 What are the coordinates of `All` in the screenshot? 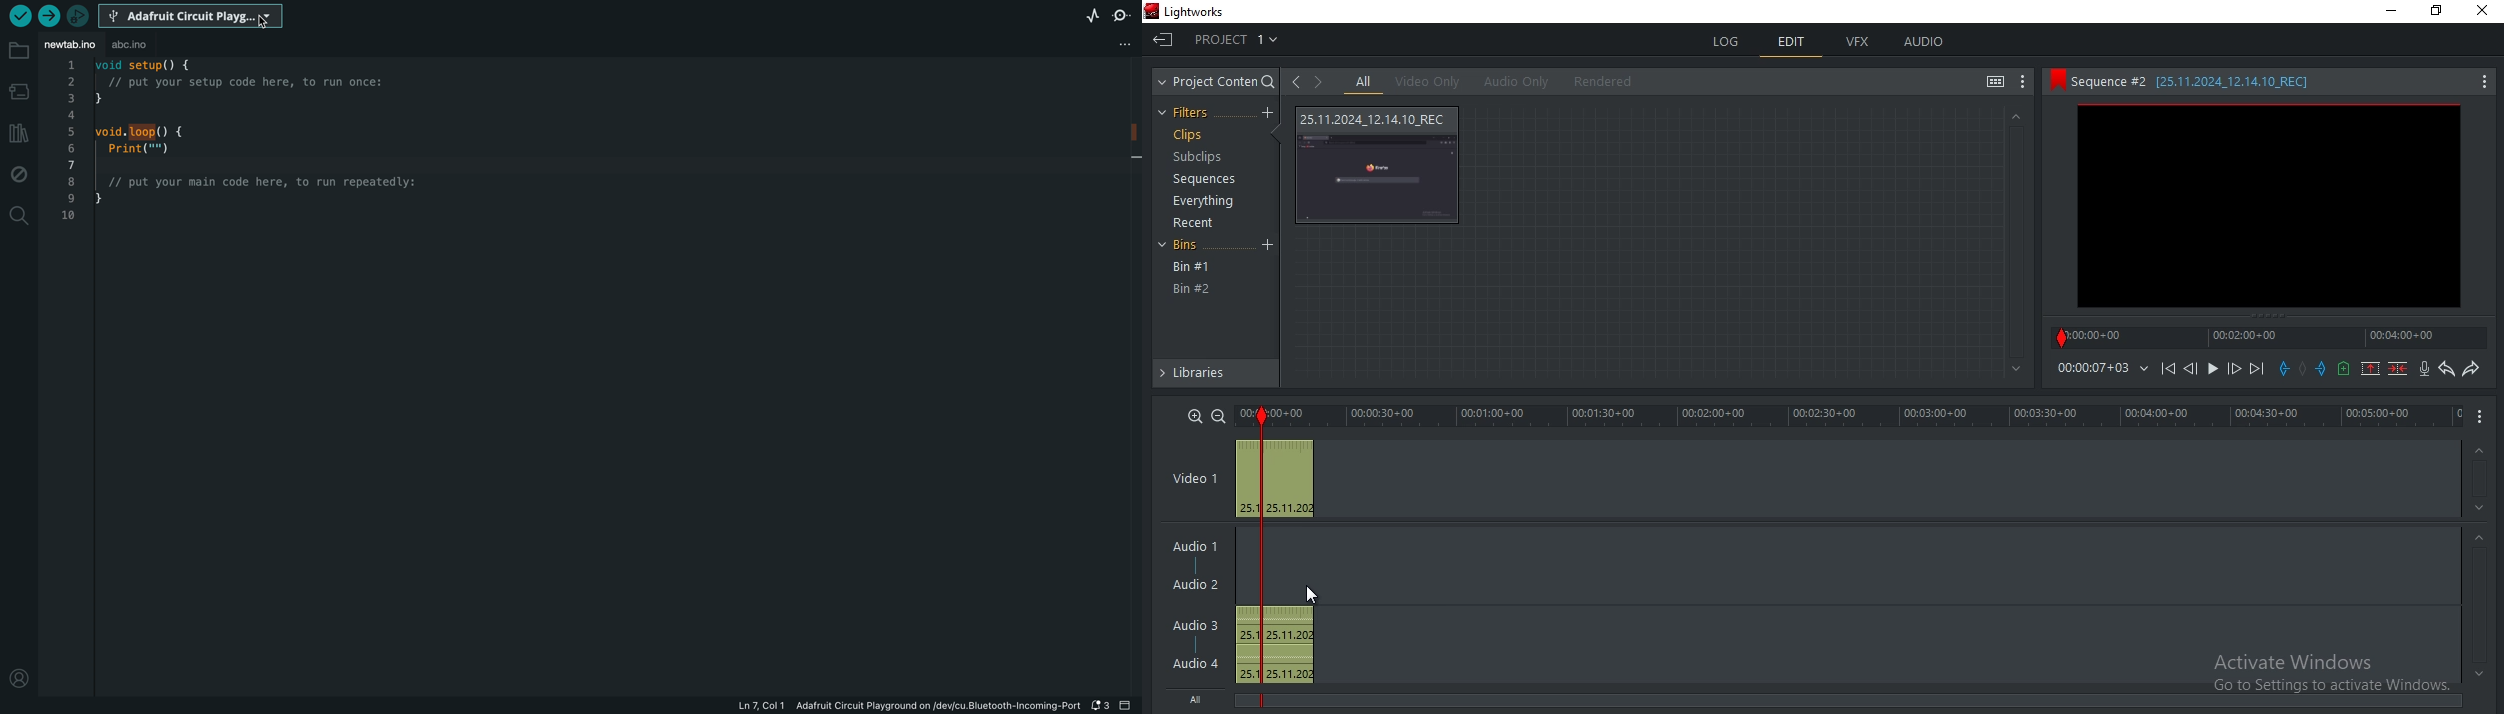 It's located at (1201, 701).